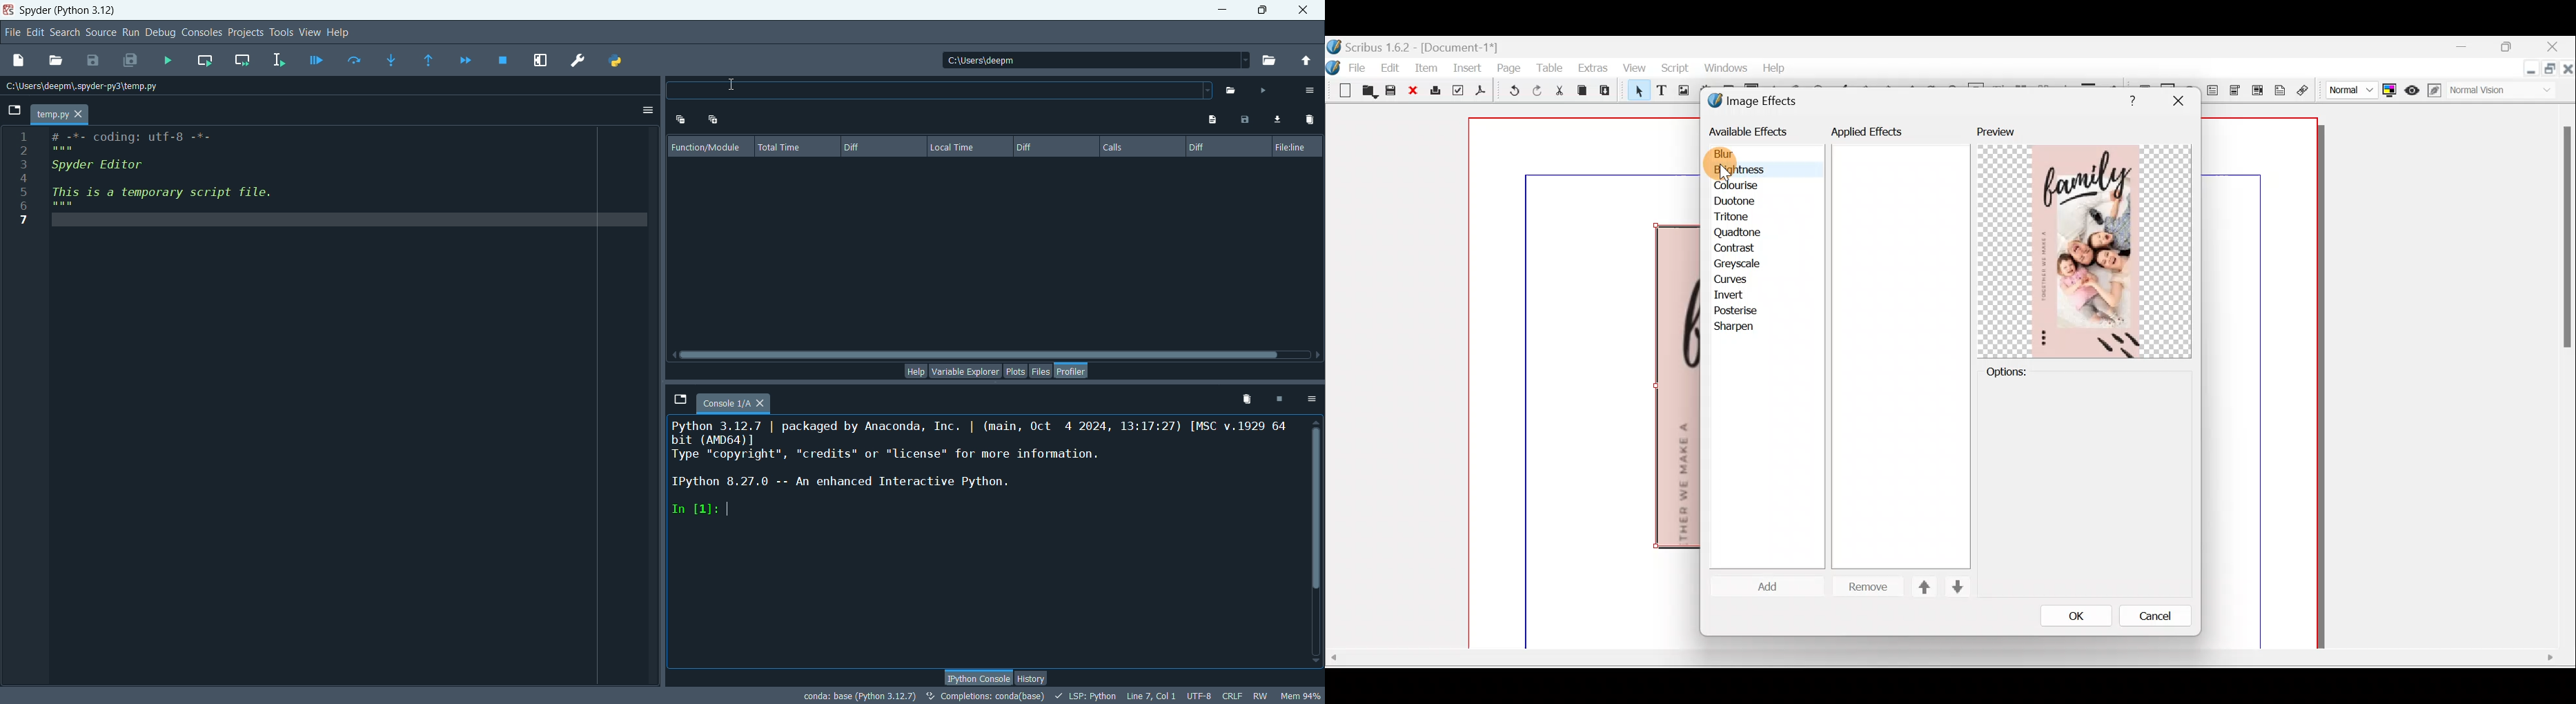 Image resolution: width=2576 pixels, height=728 pixels. Describe the element at coordinates (2261, 384) in the screenshot. I see `canvas` at that location.